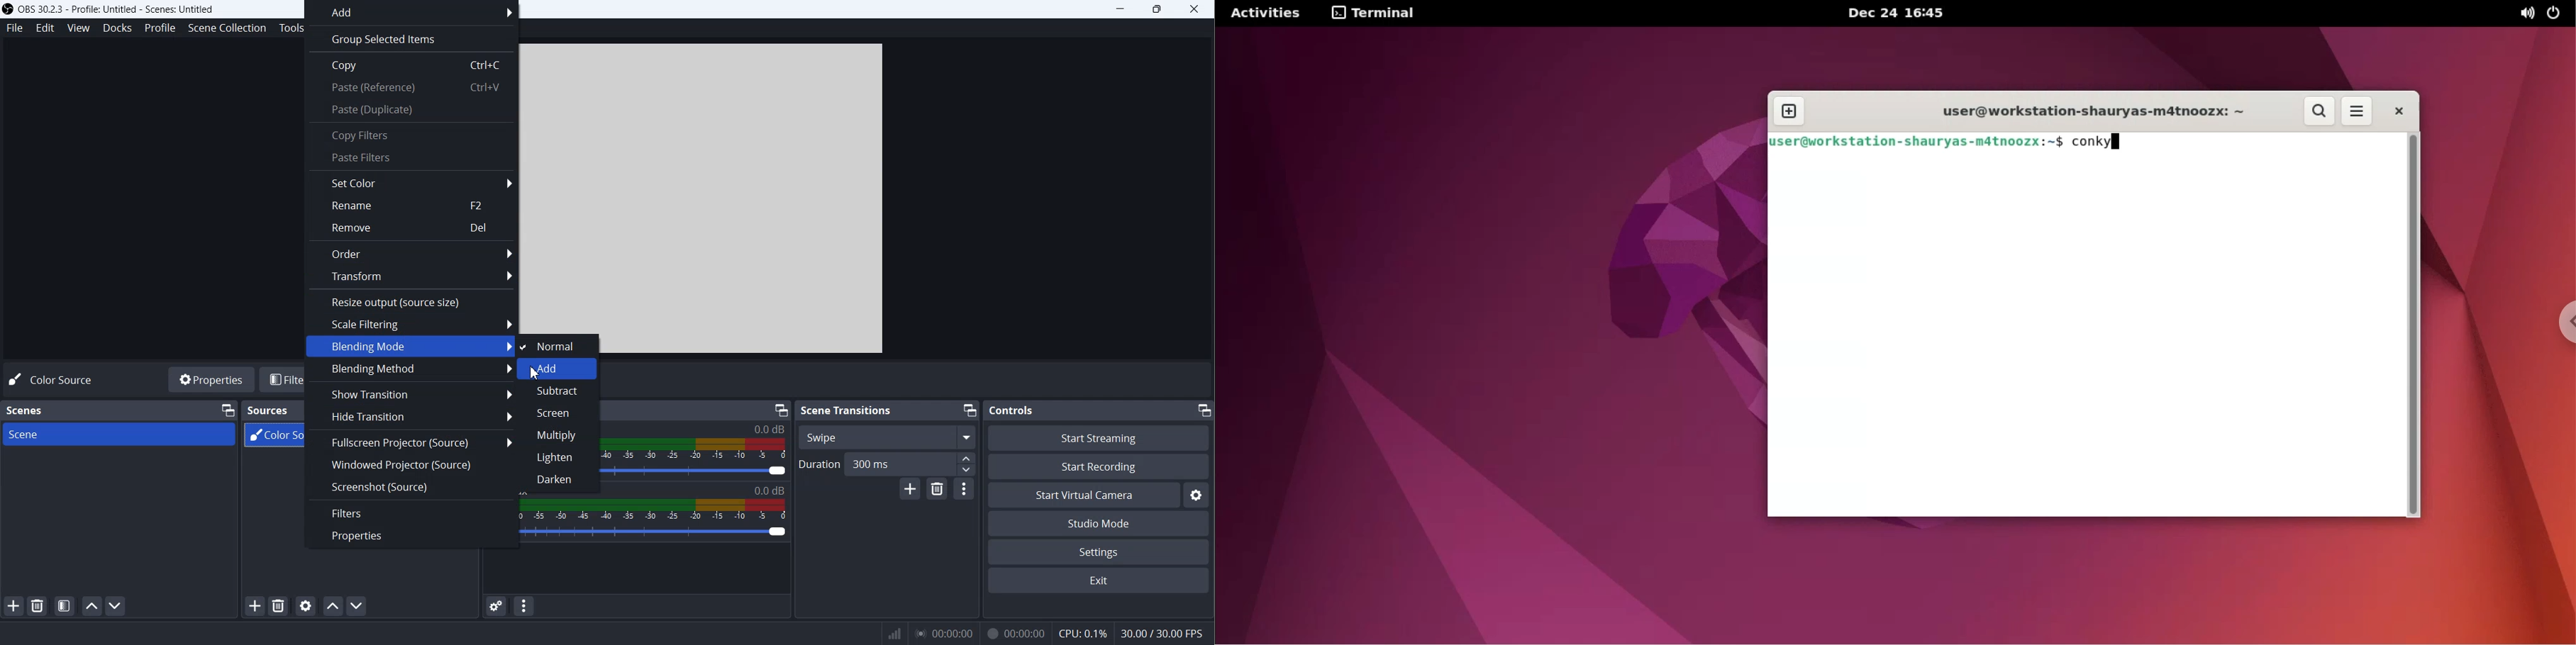 Image resolution: width=2576 pixels, height=672 pixels. What do you see at coordinates (1165, 634) in the screenshot?
I see `30.00 / 30.00 FPS` at bounding box center [1165, 634].